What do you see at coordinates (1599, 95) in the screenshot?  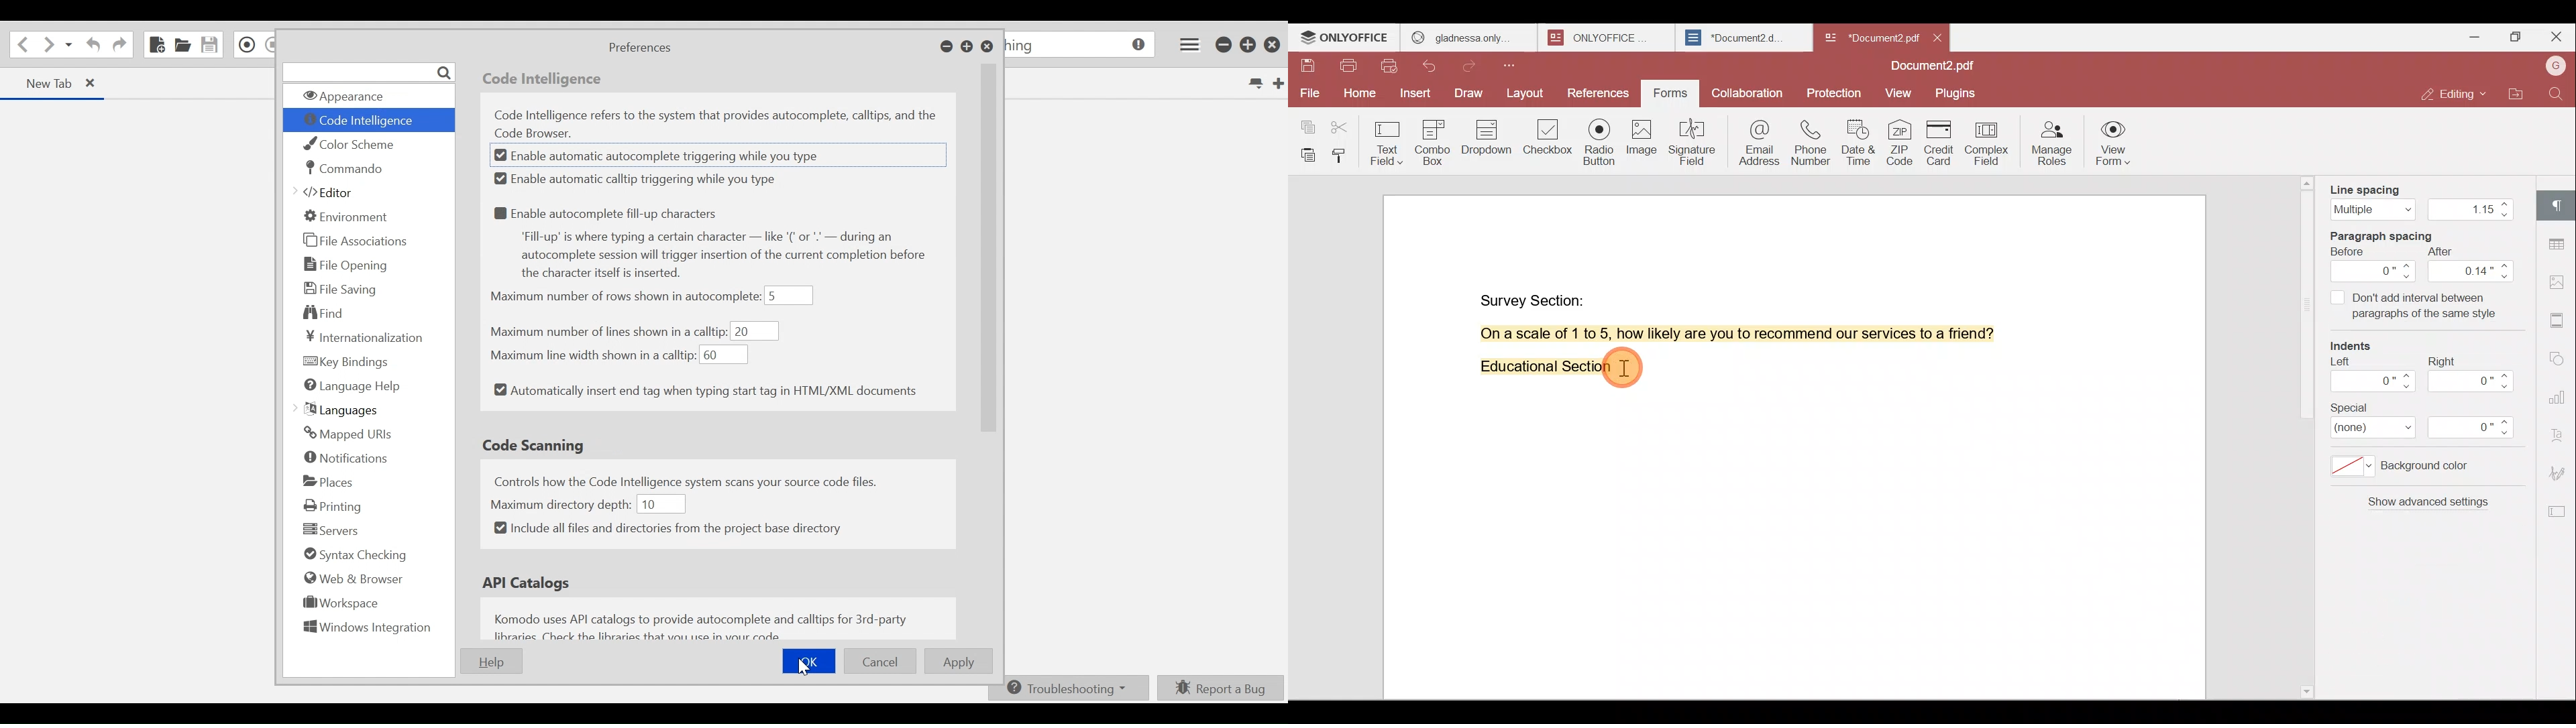 I see `References` at bounding box center [1599, 95].